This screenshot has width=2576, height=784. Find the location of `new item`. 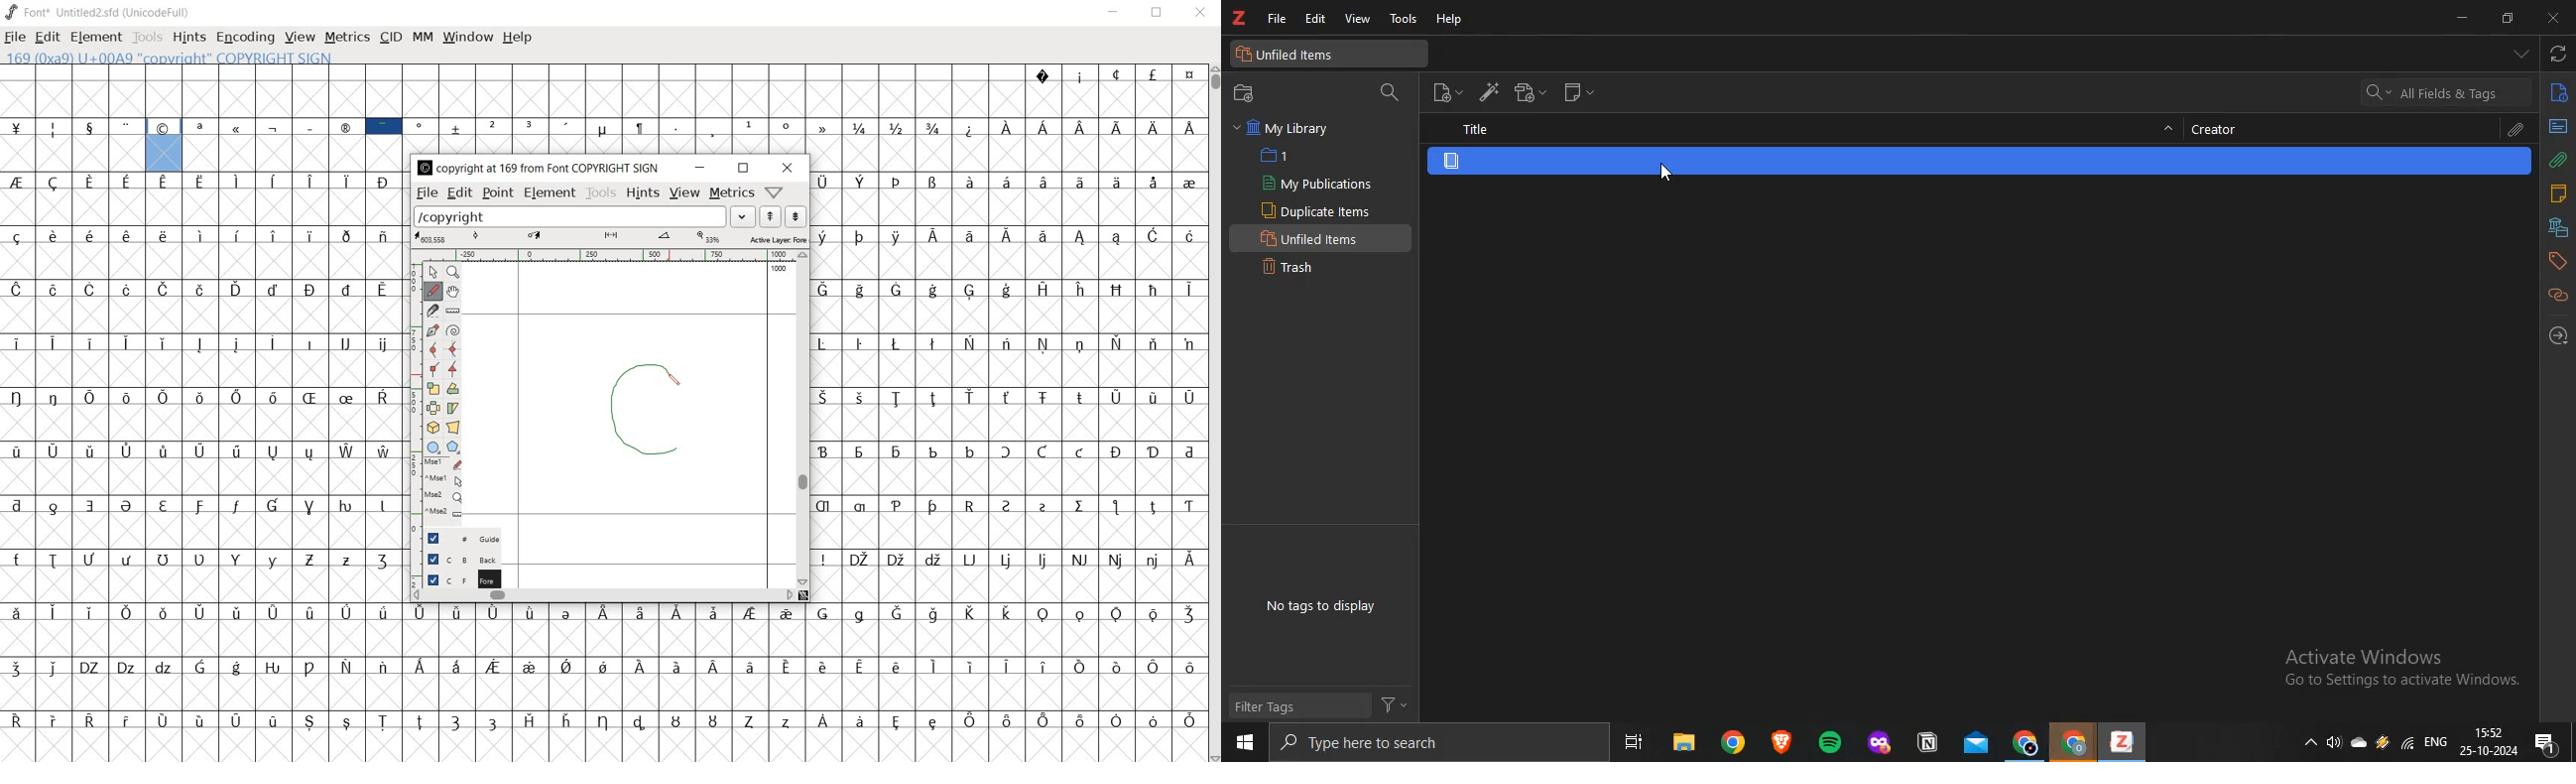

new item is located at coordinates (1447, 90).